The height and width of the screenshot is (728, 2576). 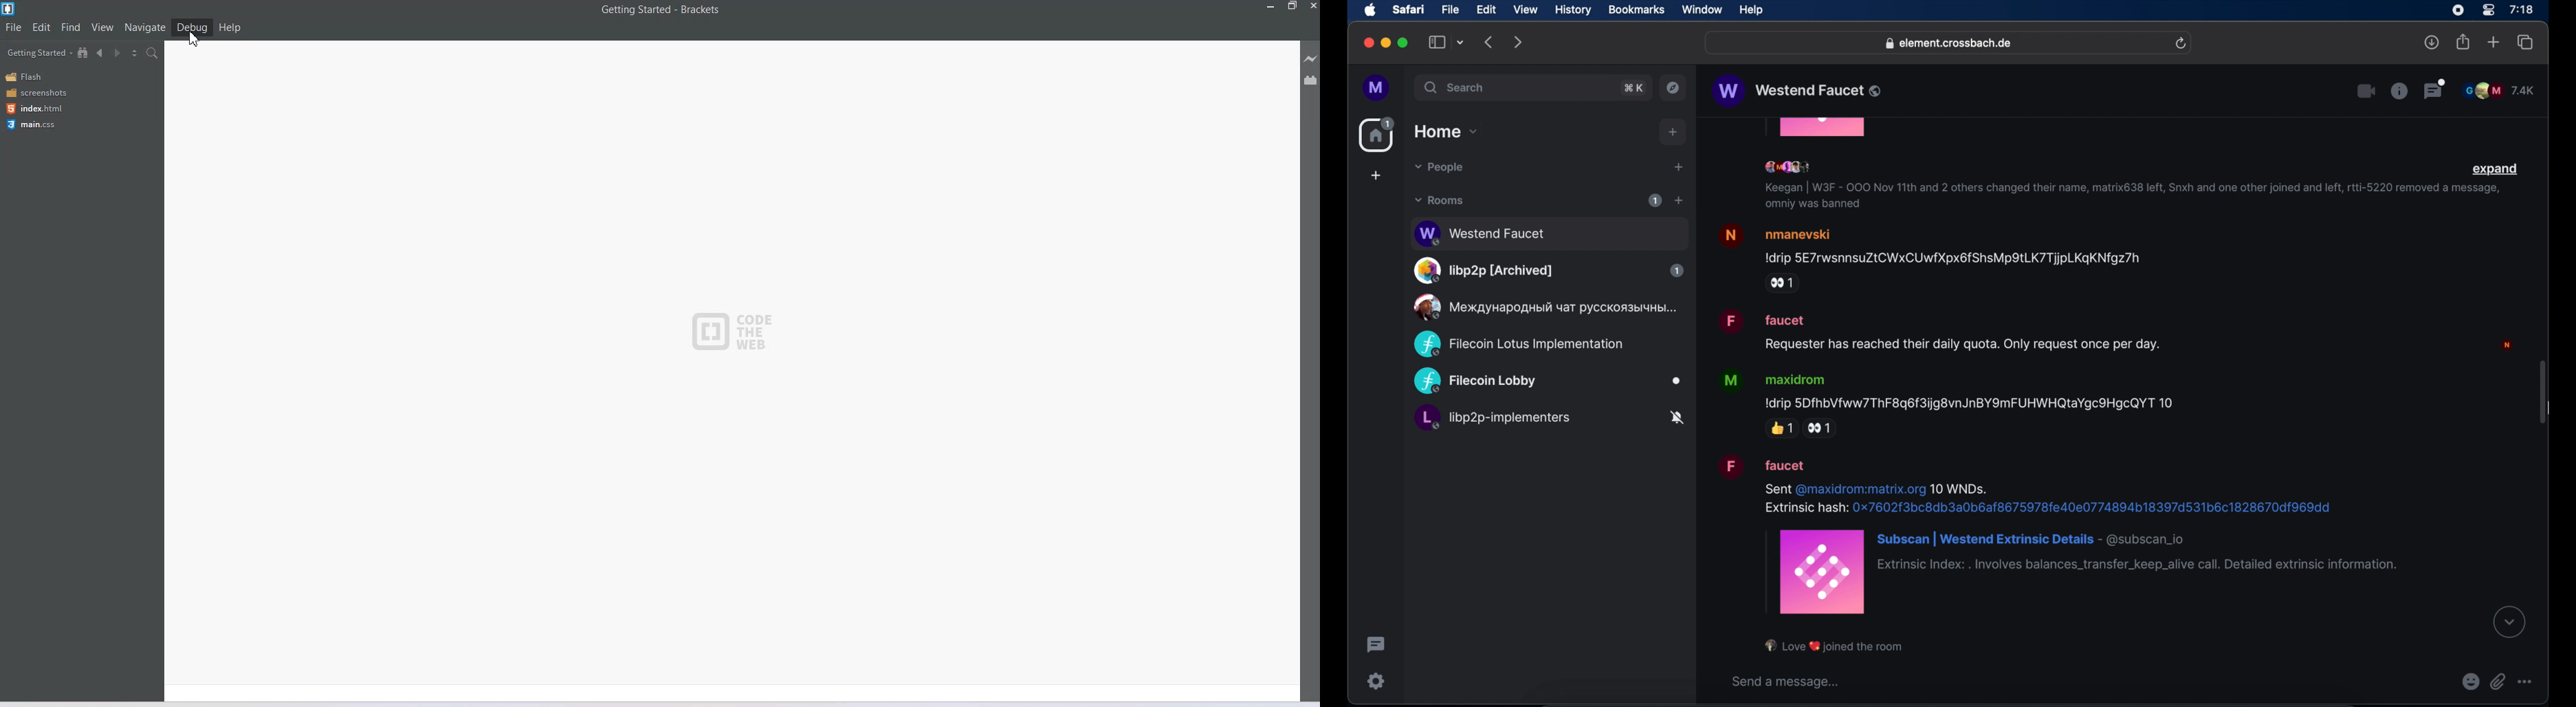 What do you see at coordinates (1823, 429) in the screenshot?
I see `side ye reaction` at bounding box center [1823, 429].